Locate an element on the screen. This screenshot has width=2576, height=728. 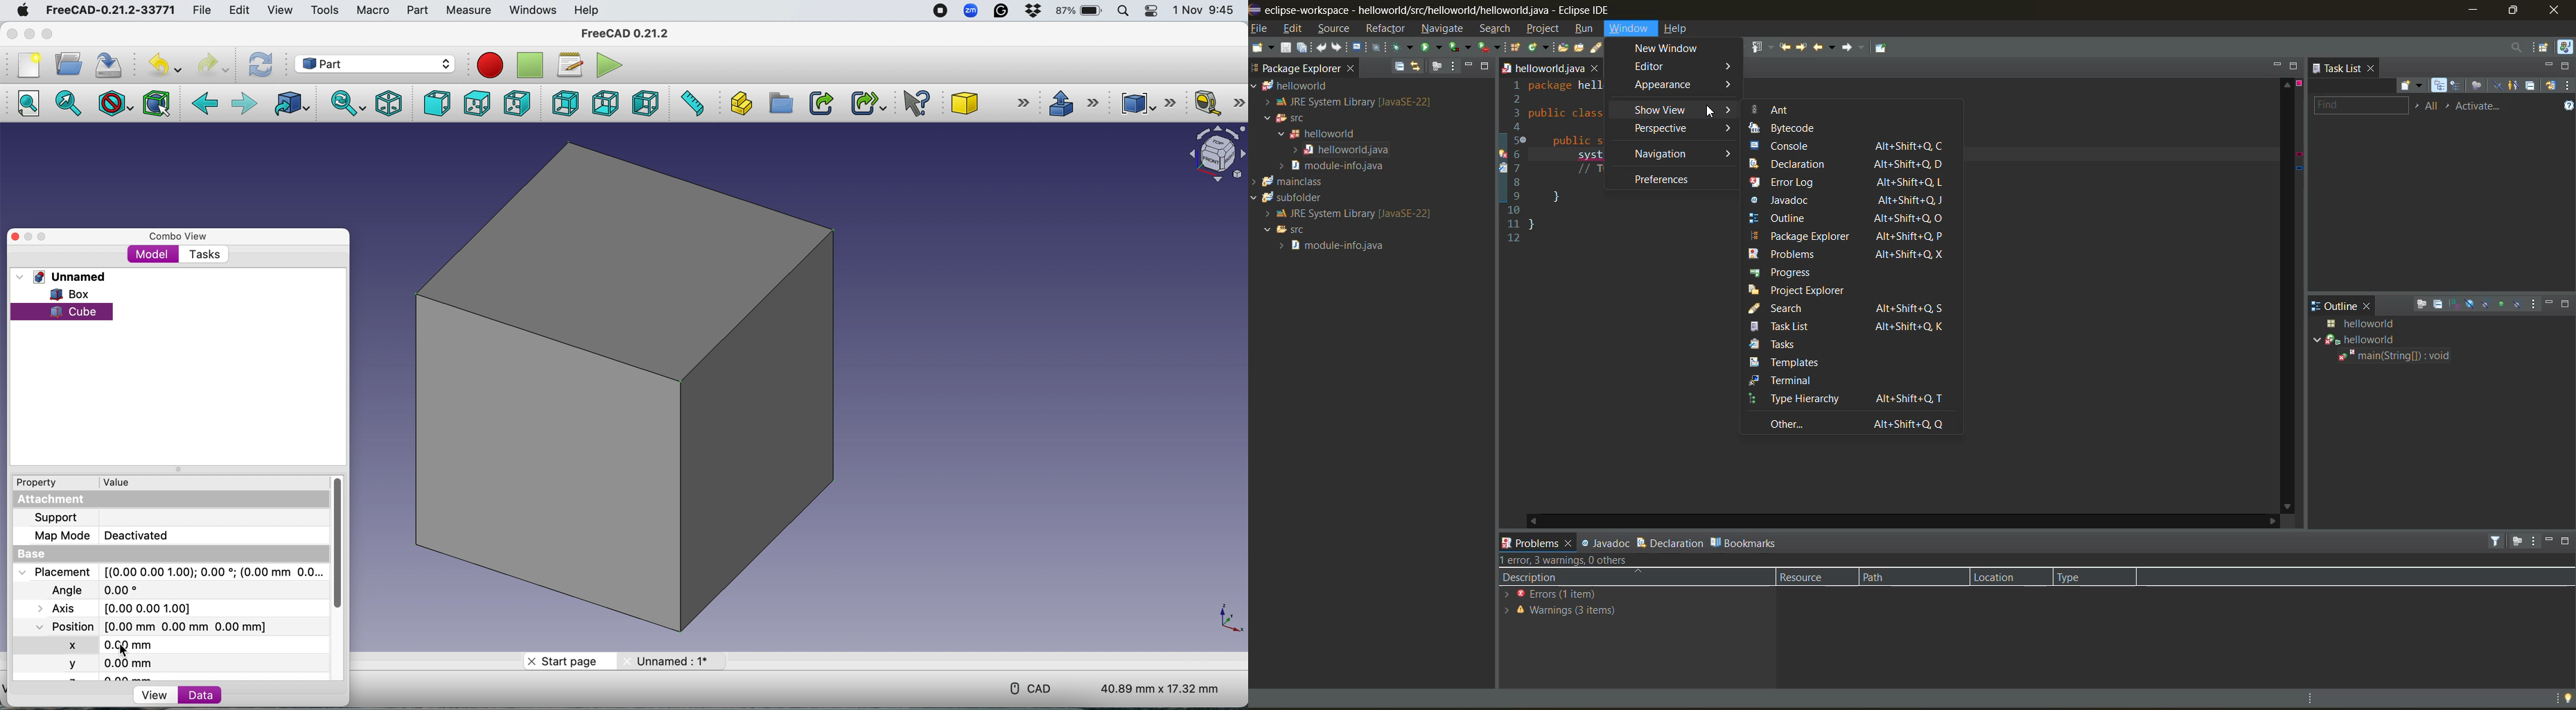
task list is located at coordinates (2340, 68).